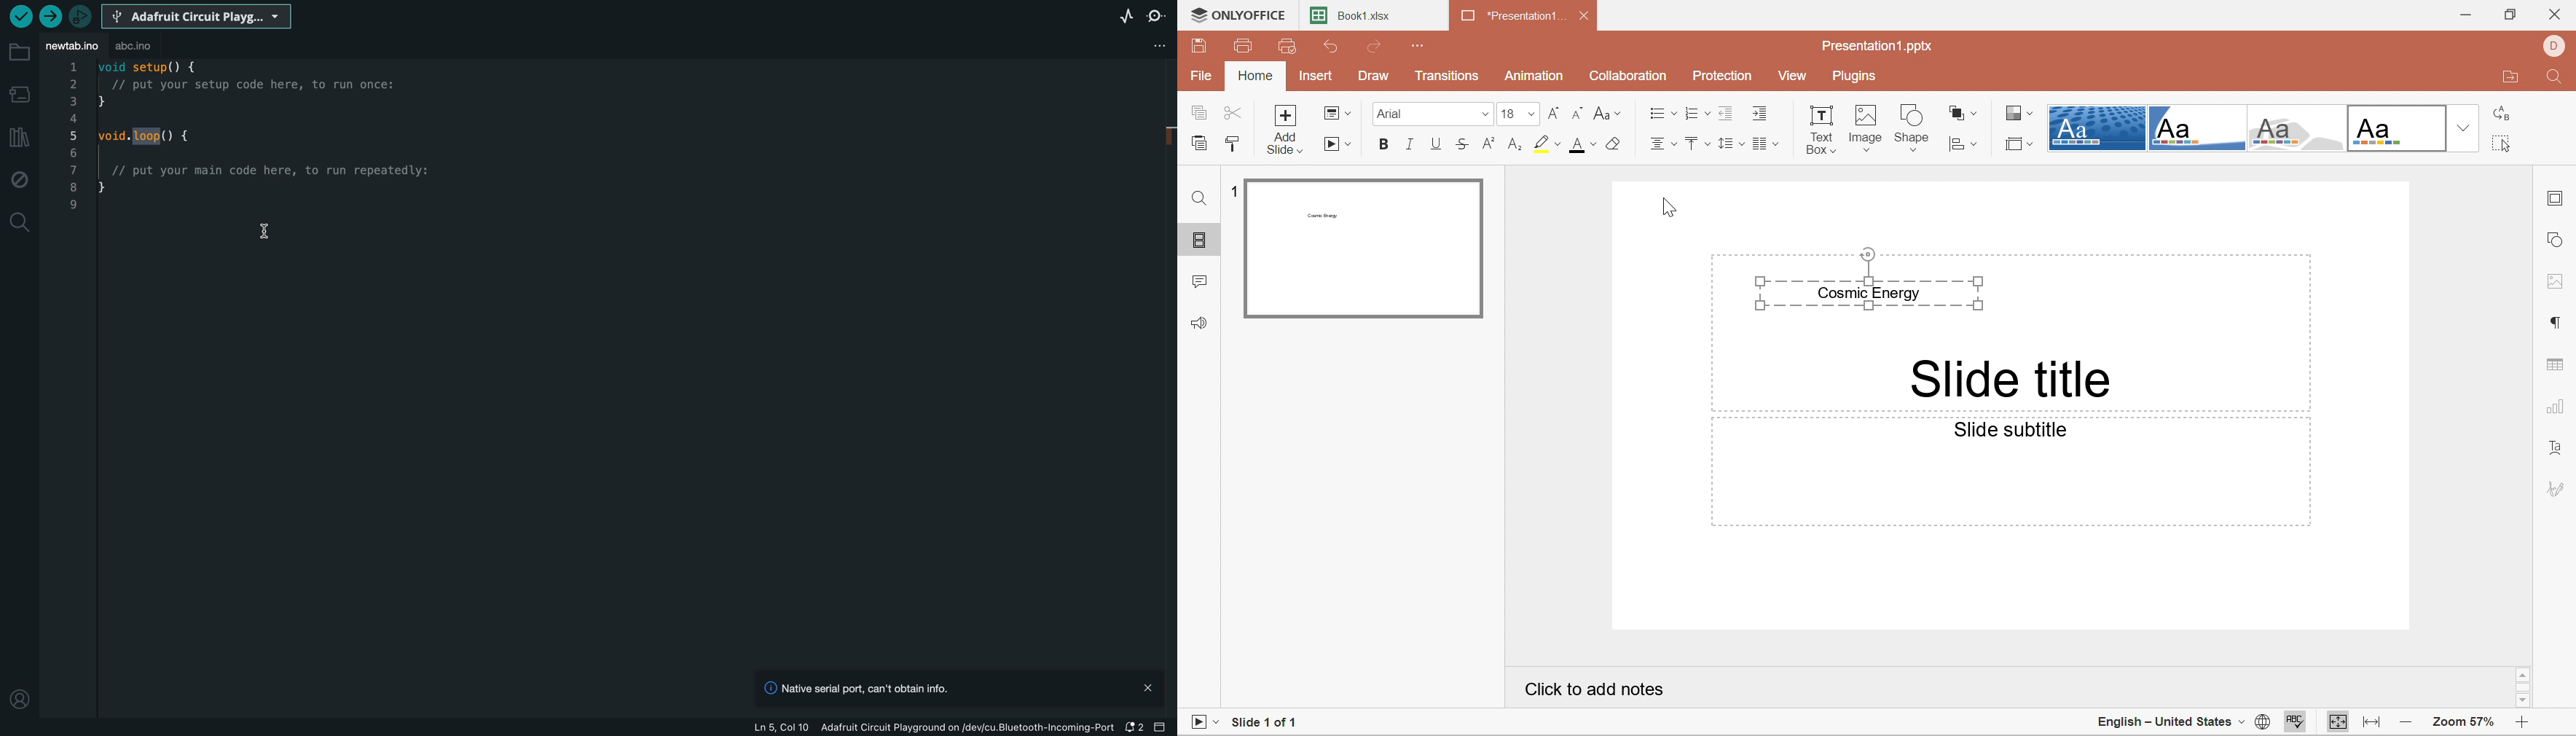  What do you see at coordinates (1359, 18) in the screenshot?
I see `Book1.xlsx` at bounding box center [1359, 18].